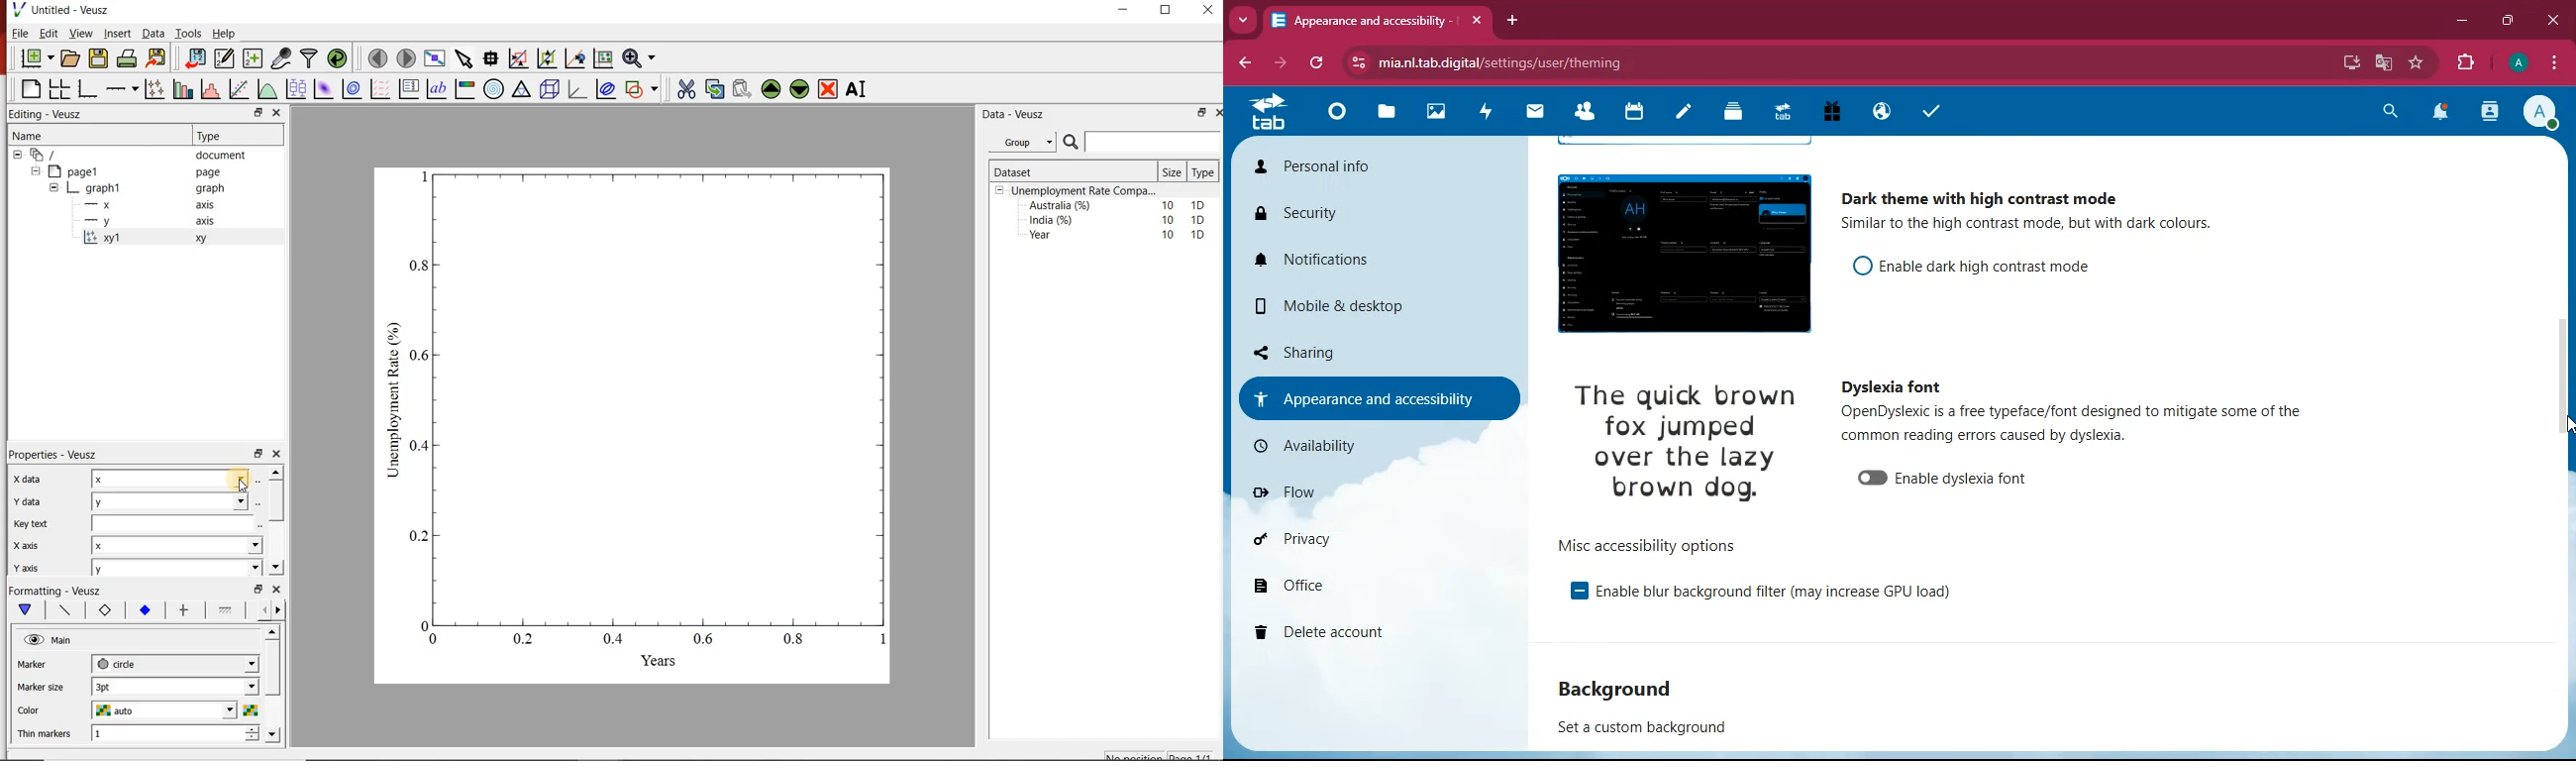  Describe the element at coordinates (1855, 266) in the screenshot. I see `off` at that location.